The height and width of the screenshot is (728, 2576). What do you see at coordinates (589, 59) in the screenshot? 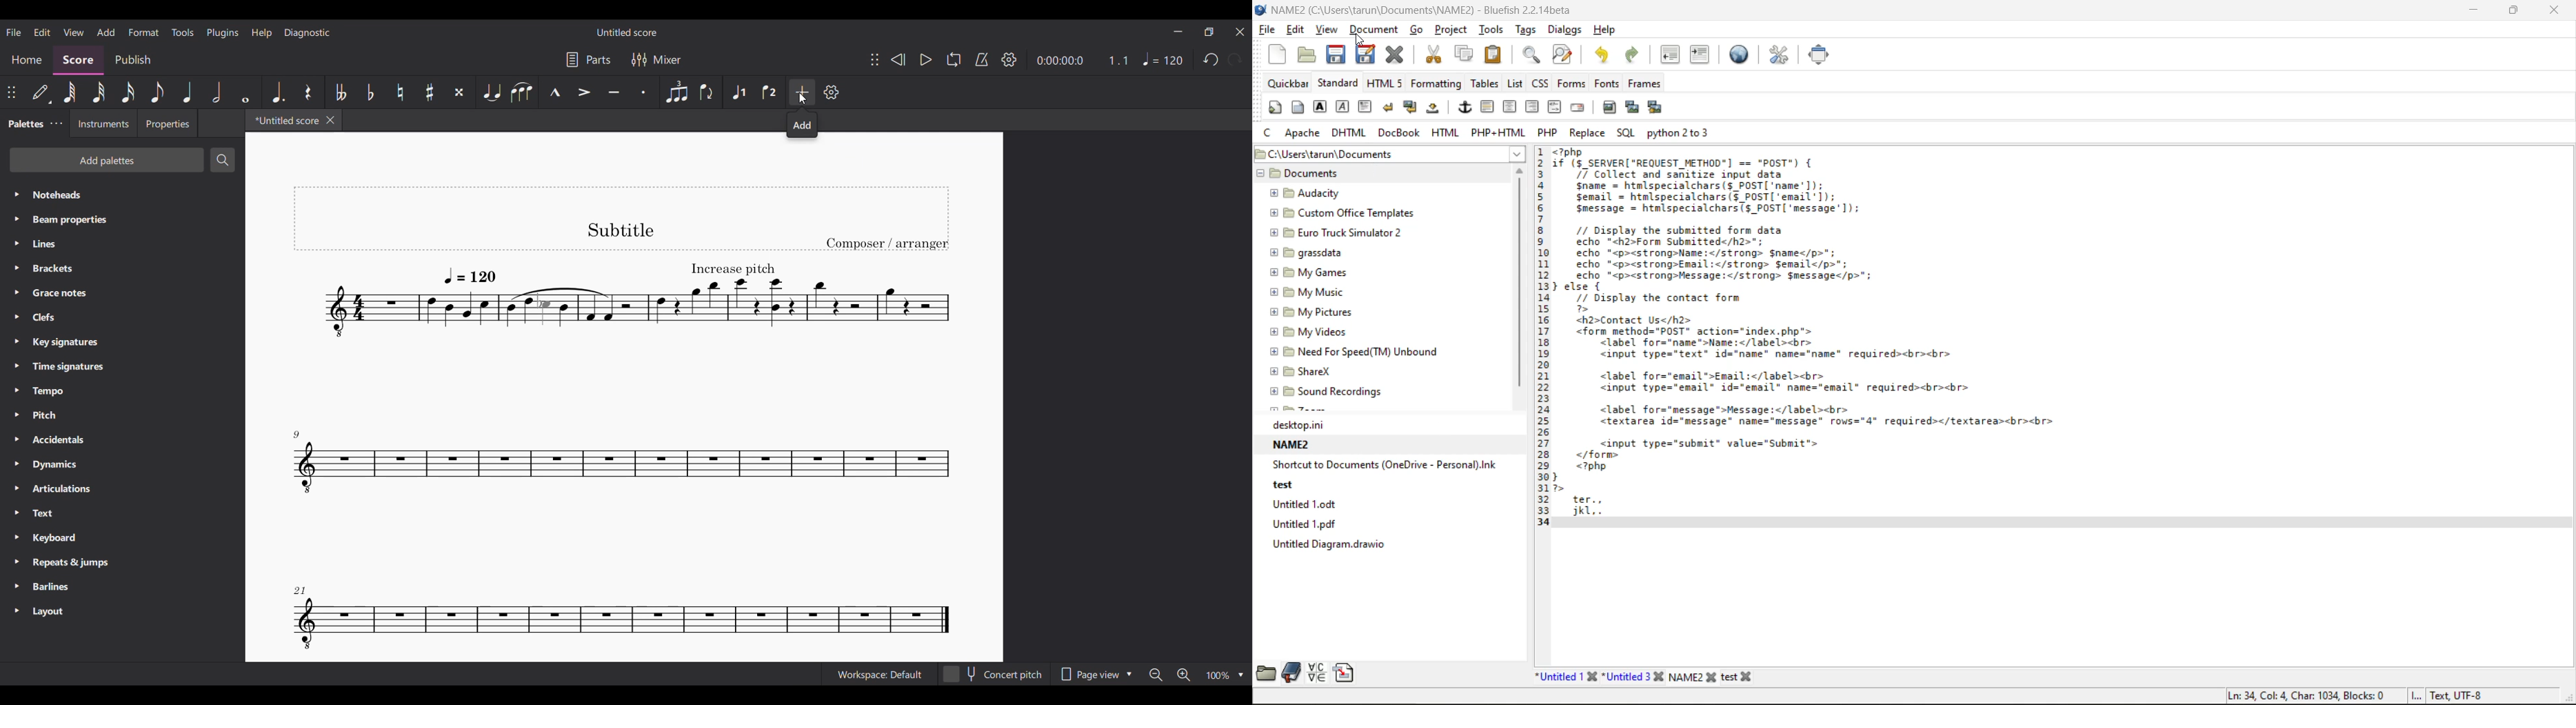
I see `Parts settings` at bounding box center [589, 59].